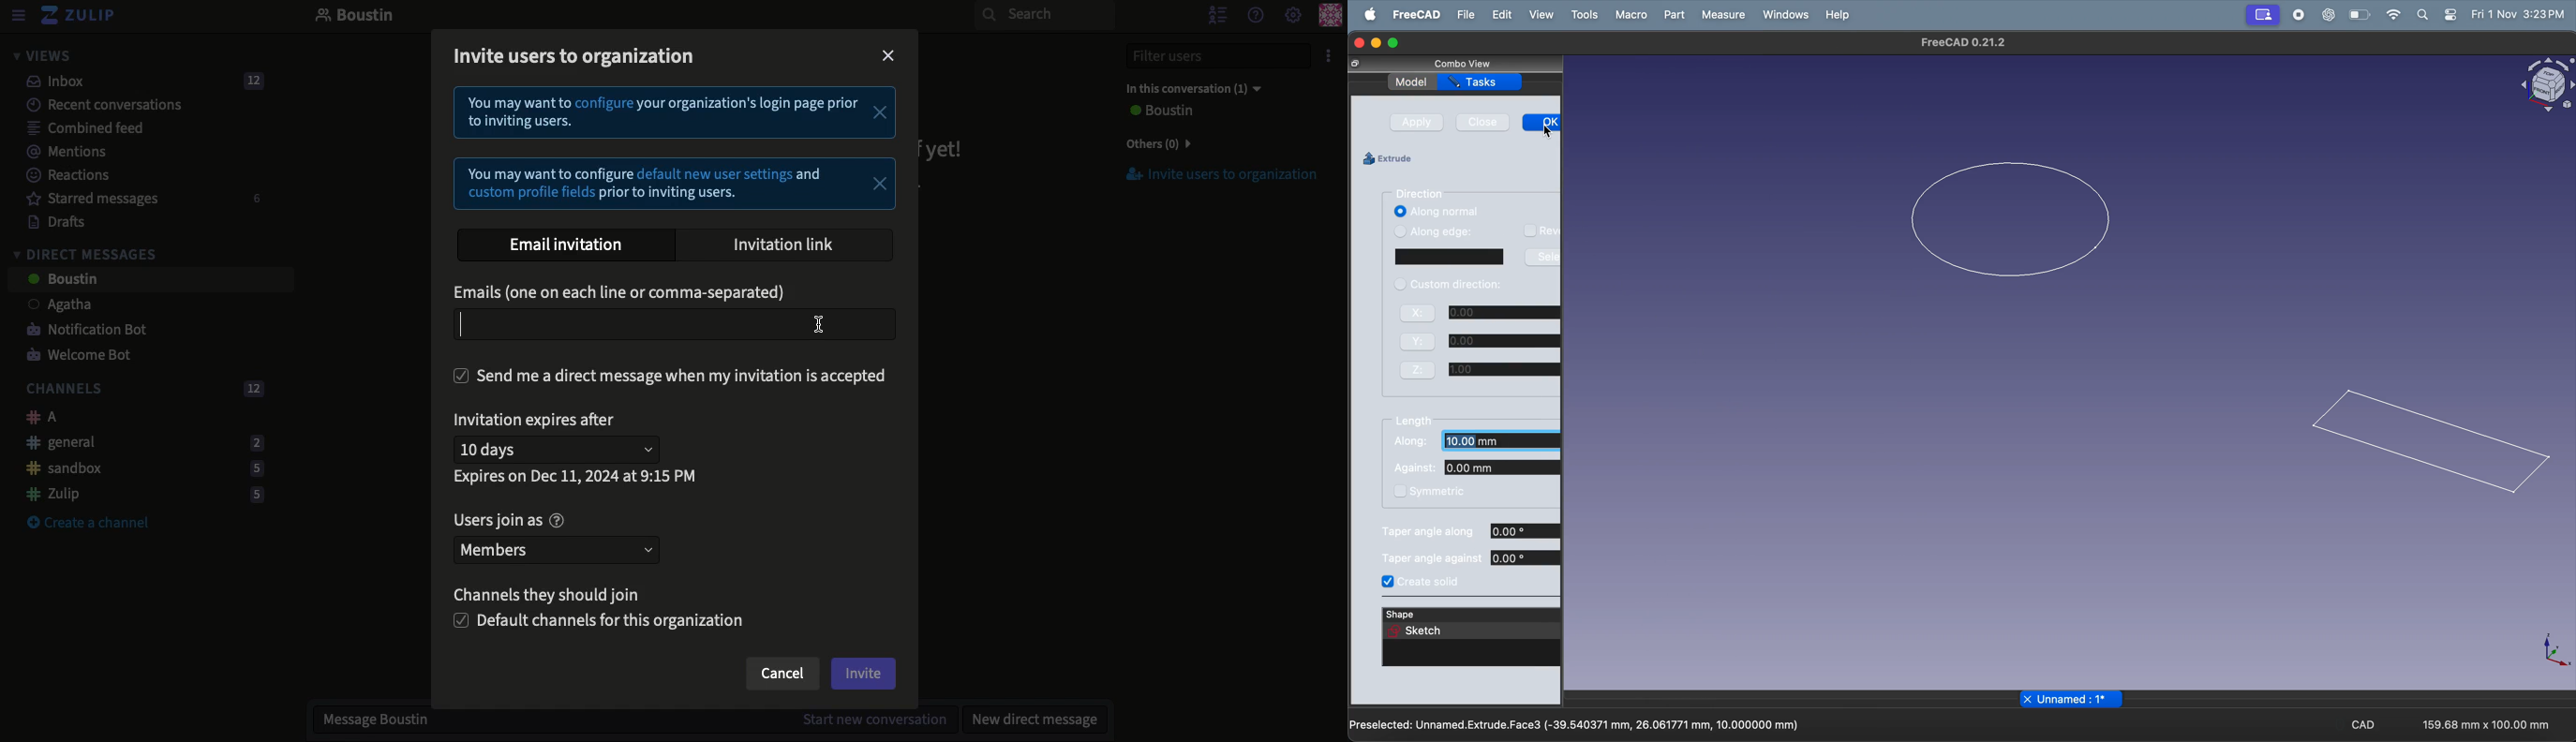  Describe the element at coordinates (560, 450) in the screenshot. I see `10 days` at that location.